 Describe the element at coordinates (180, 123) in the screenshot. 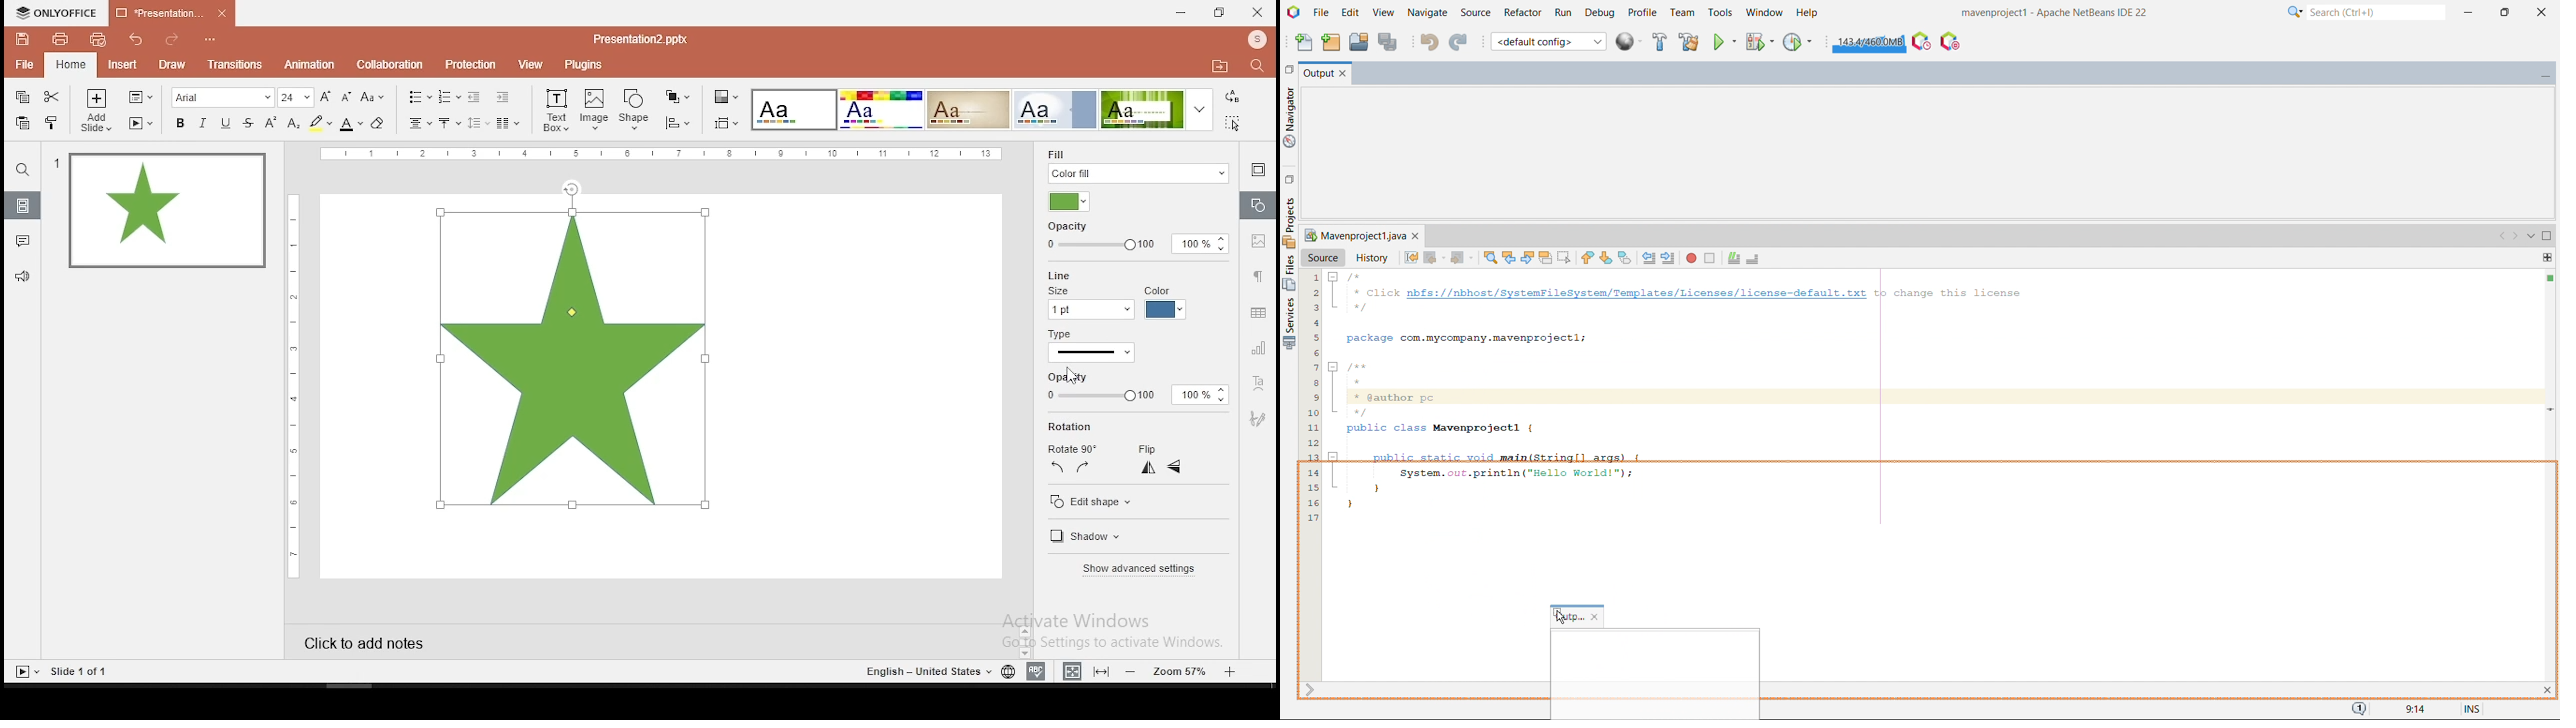

I see `bold` at that location.